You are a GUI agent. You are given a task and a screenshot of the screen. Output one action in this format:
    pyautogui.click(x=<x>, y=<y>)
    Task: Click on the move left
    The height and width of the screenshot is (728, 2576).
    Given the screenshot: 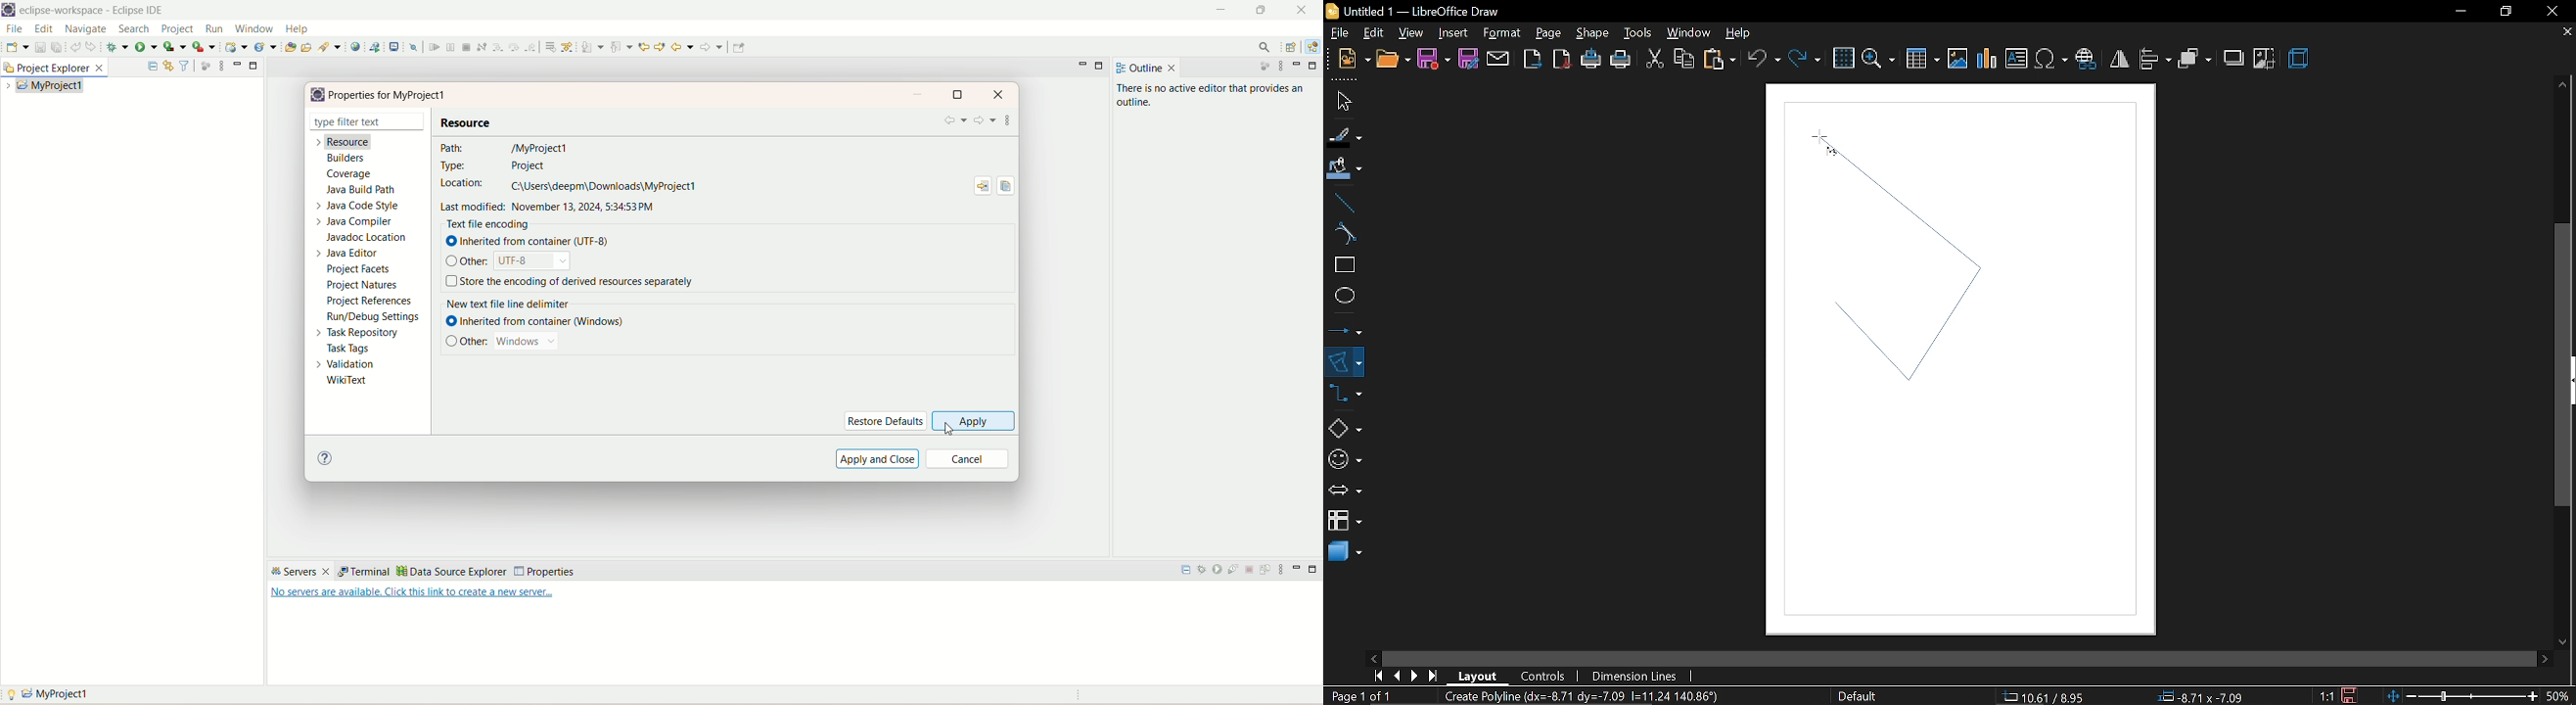 What is the action you would take?
    pyautogui.click(x=1373, y=657)
    